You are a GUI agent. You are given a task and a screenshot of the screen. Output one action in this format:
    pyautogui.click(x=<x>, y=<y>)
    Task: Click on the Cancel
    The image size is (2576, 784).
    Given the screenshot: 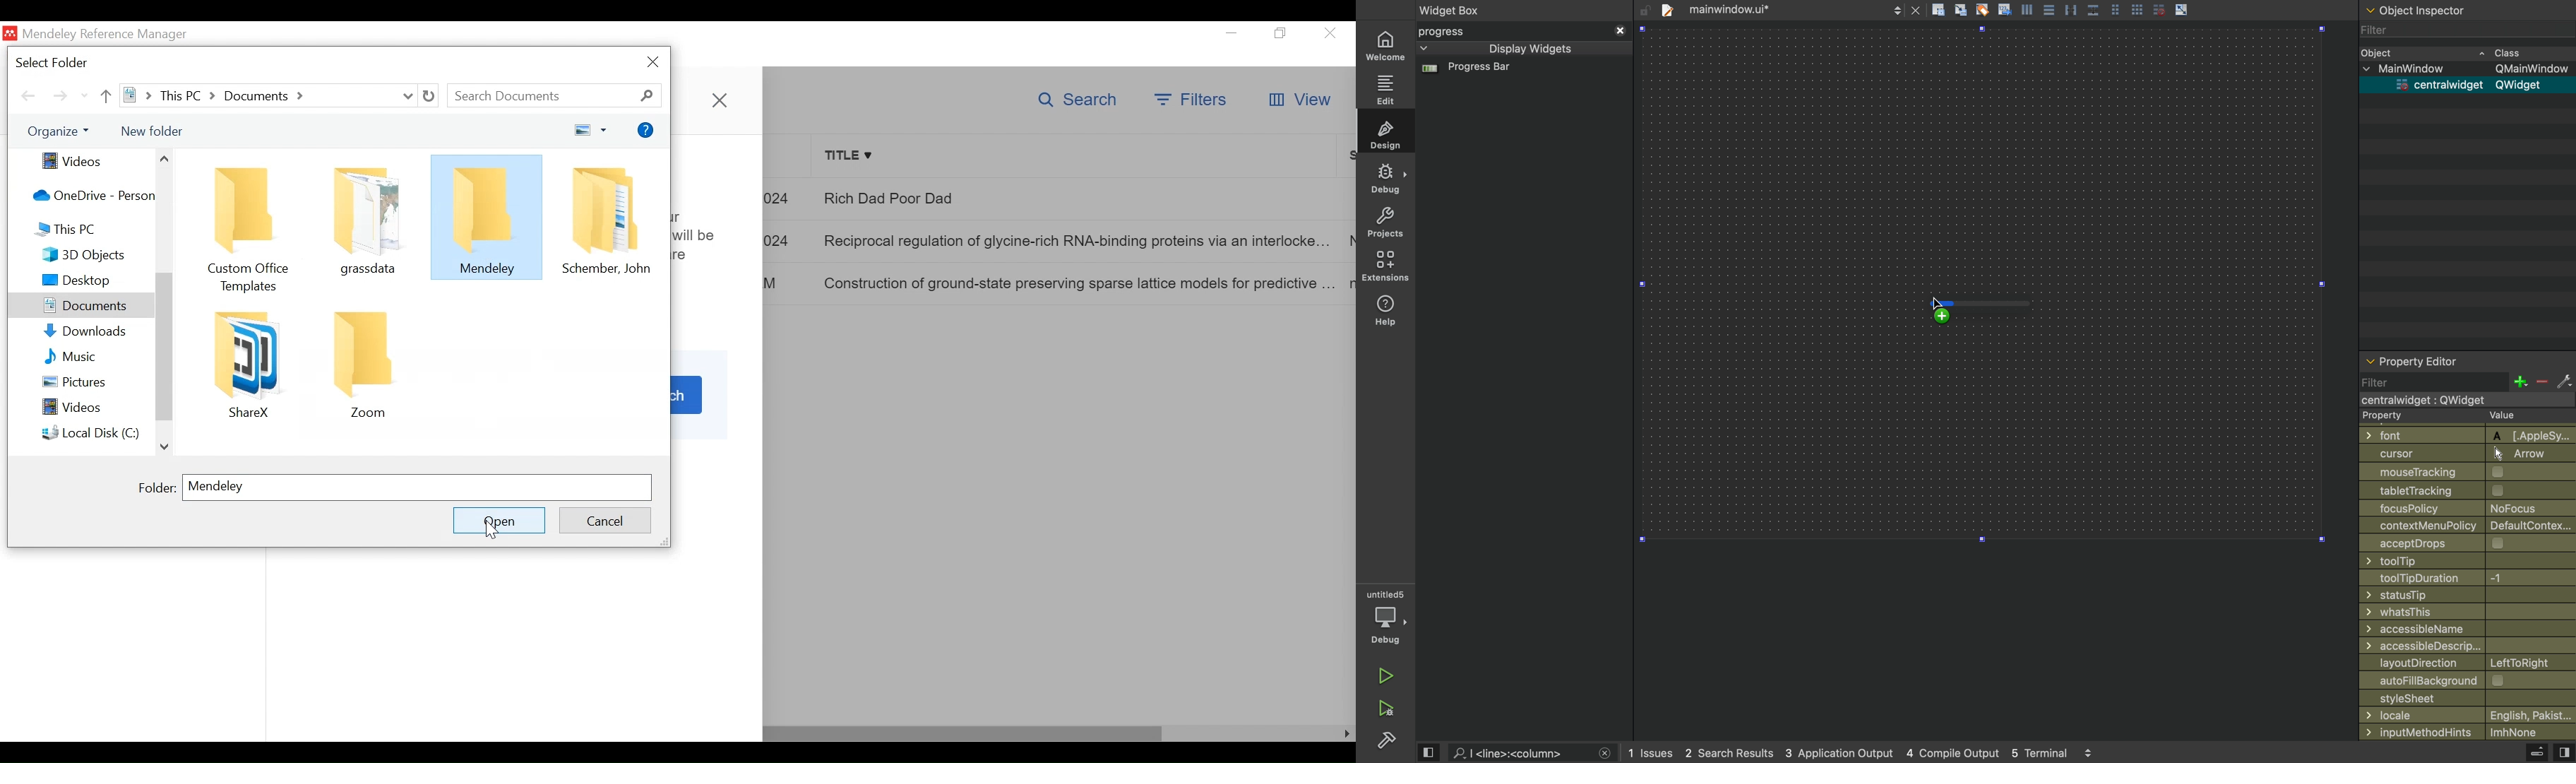 What is the action you would take?
    pyautogui.click(x=602, y=519)
    